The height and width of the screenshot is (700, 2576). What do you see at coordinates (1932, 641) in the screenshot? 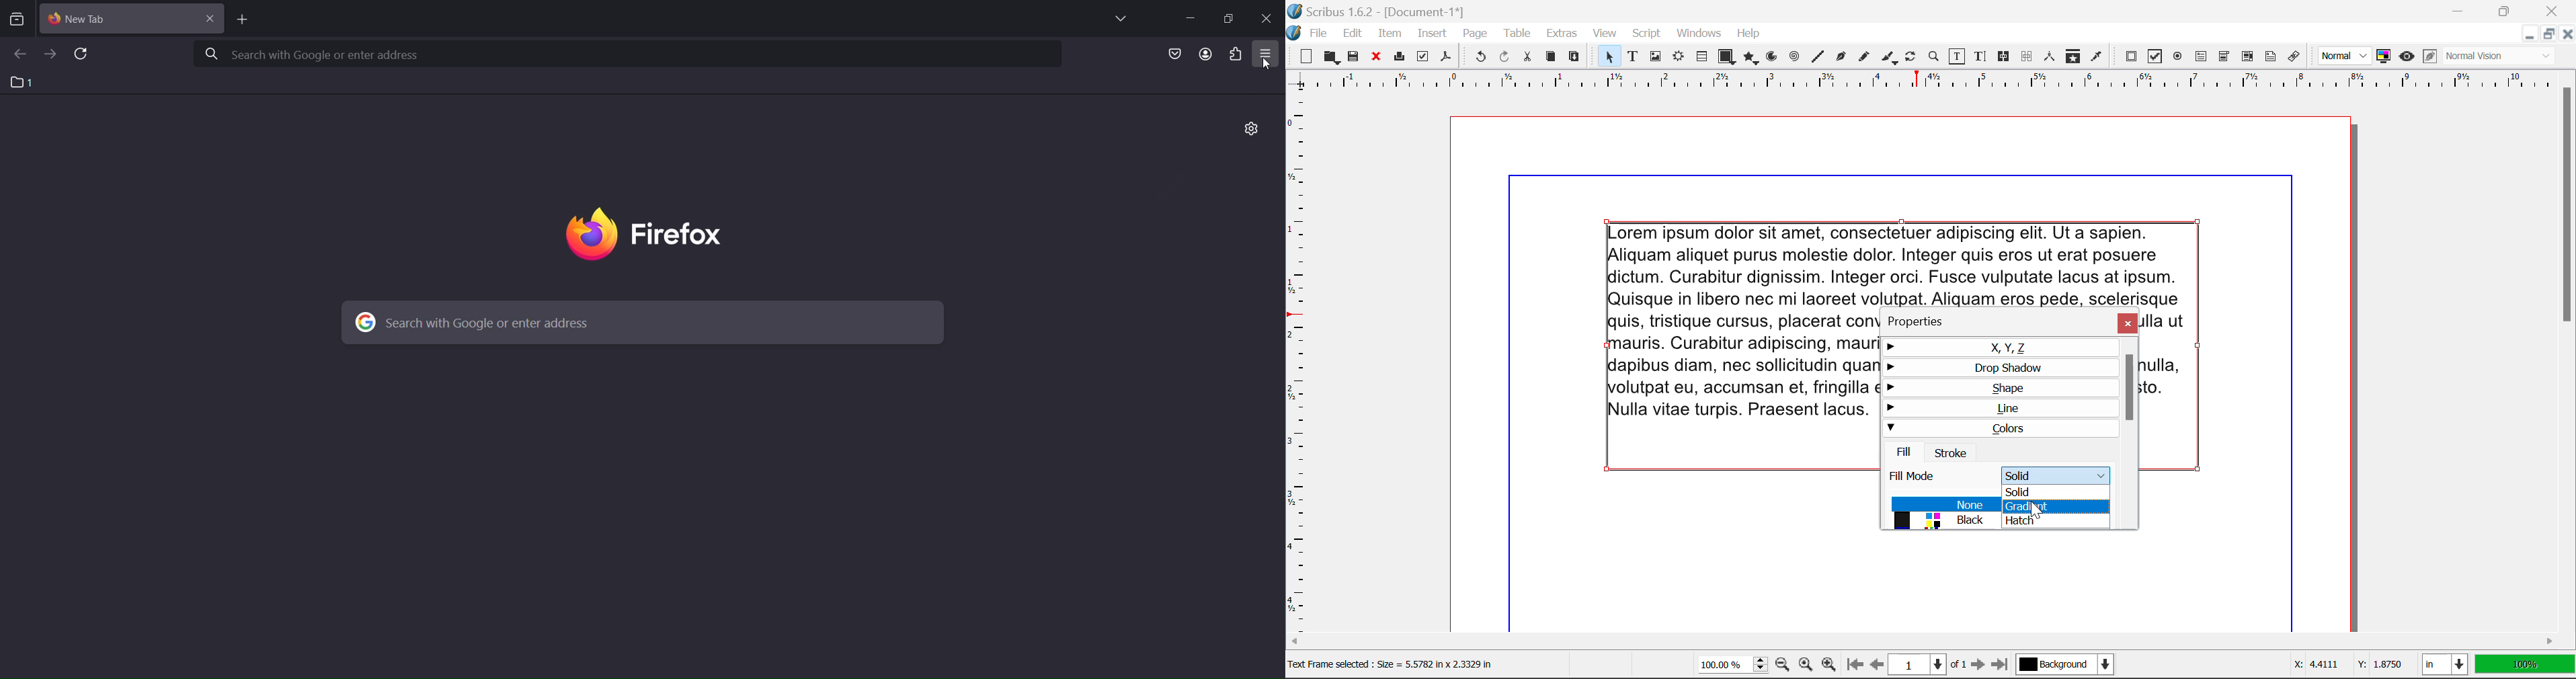
I see `Scroll Bar` at bounding box center [1932, 641].